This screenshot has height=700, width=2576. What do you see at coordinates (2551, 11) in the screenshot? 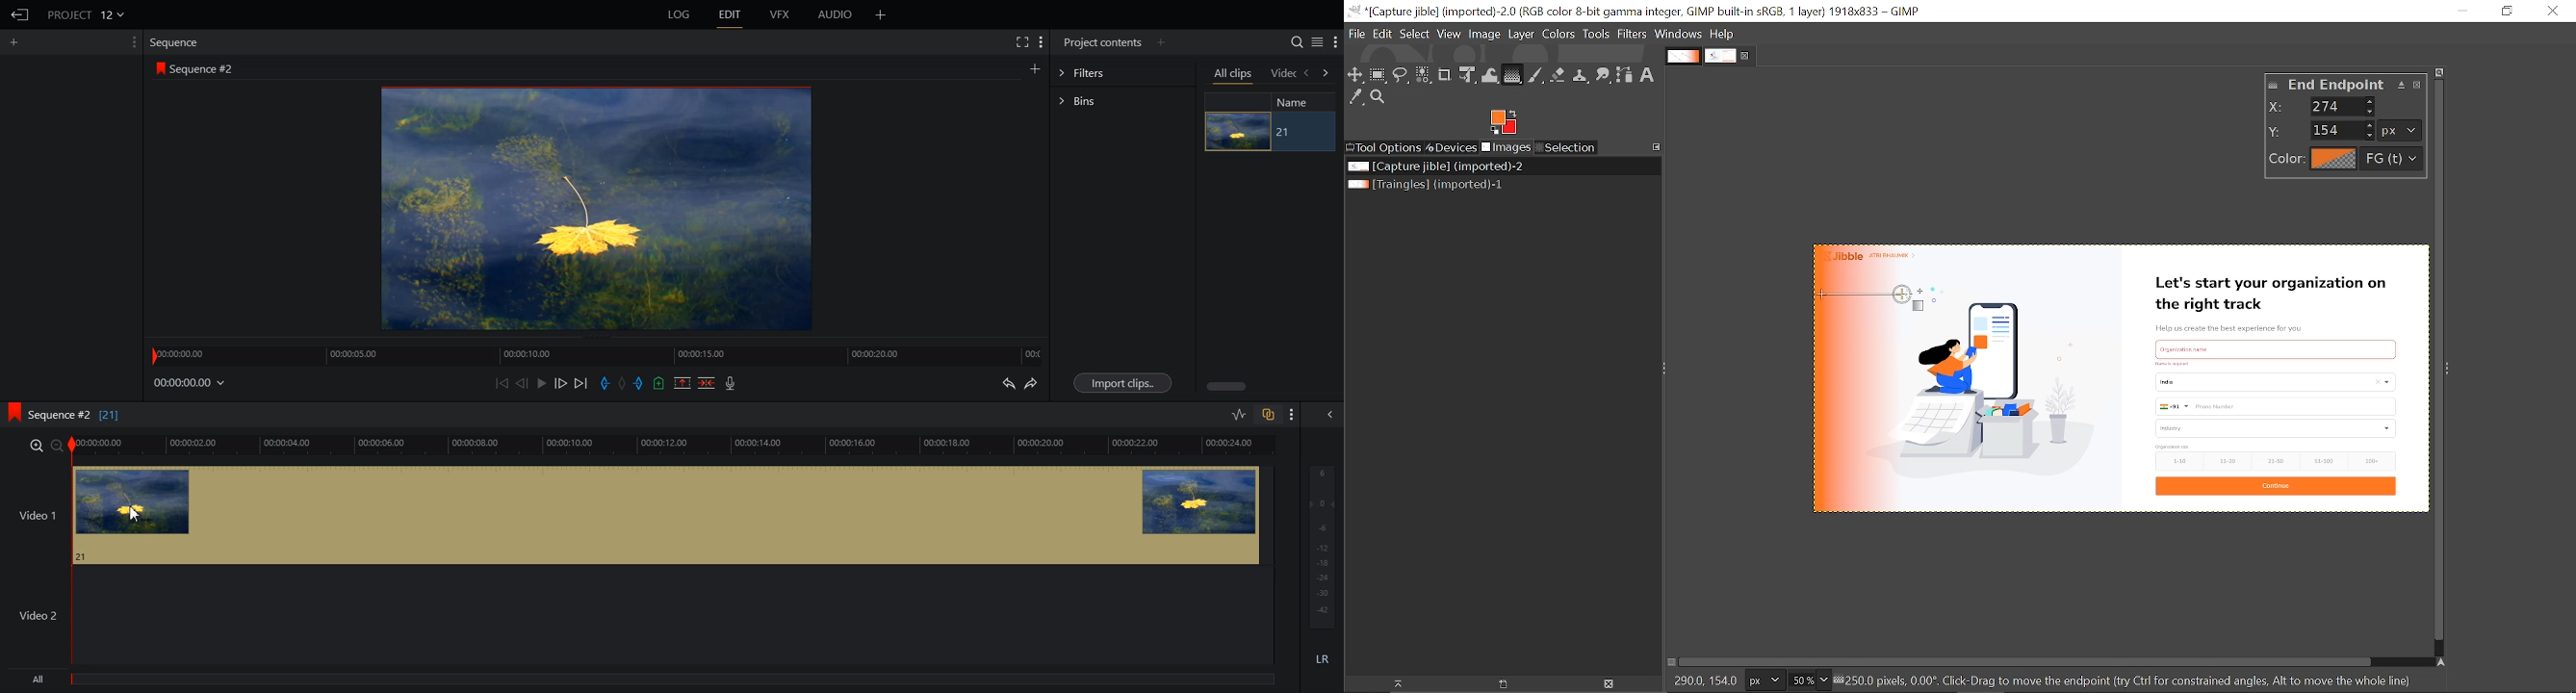
I see `Close` at bounding box center [2551, 11].